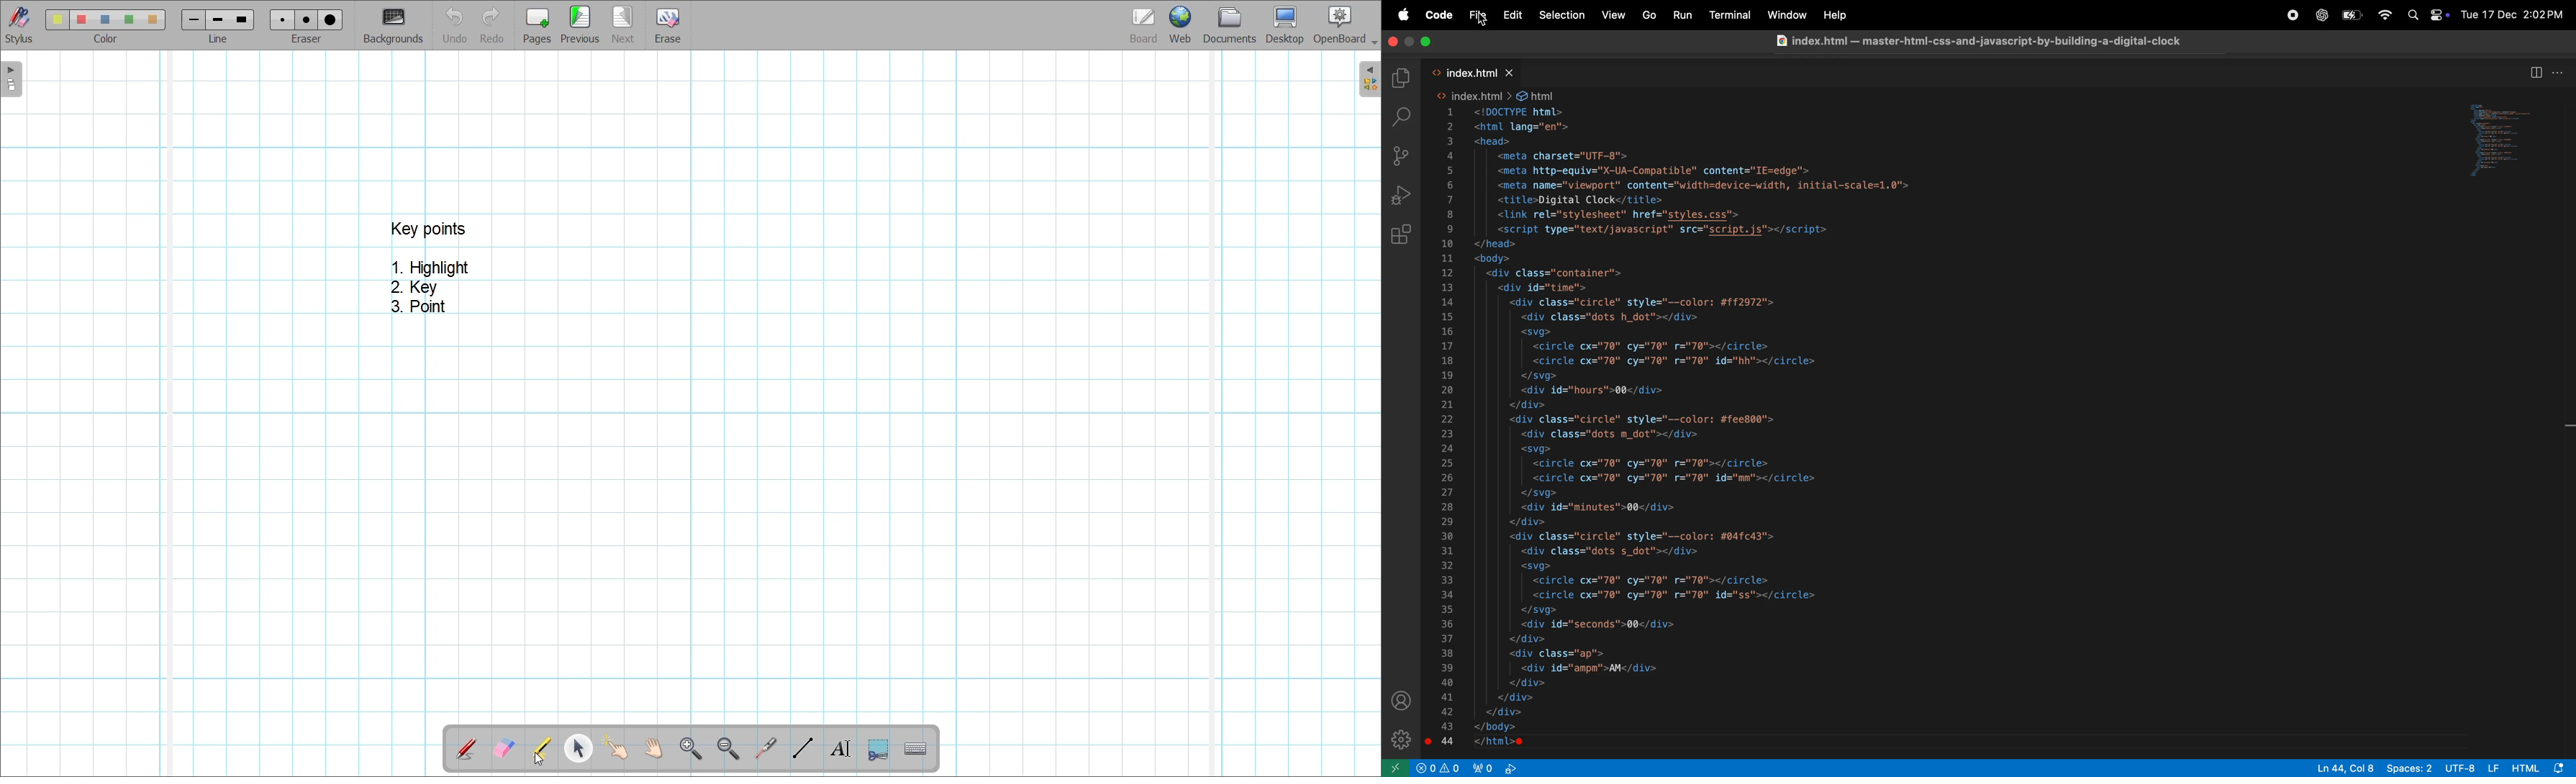 The height and width of the screenshot is (784, 2576). I want to click on index.html, so click(1465, 72).